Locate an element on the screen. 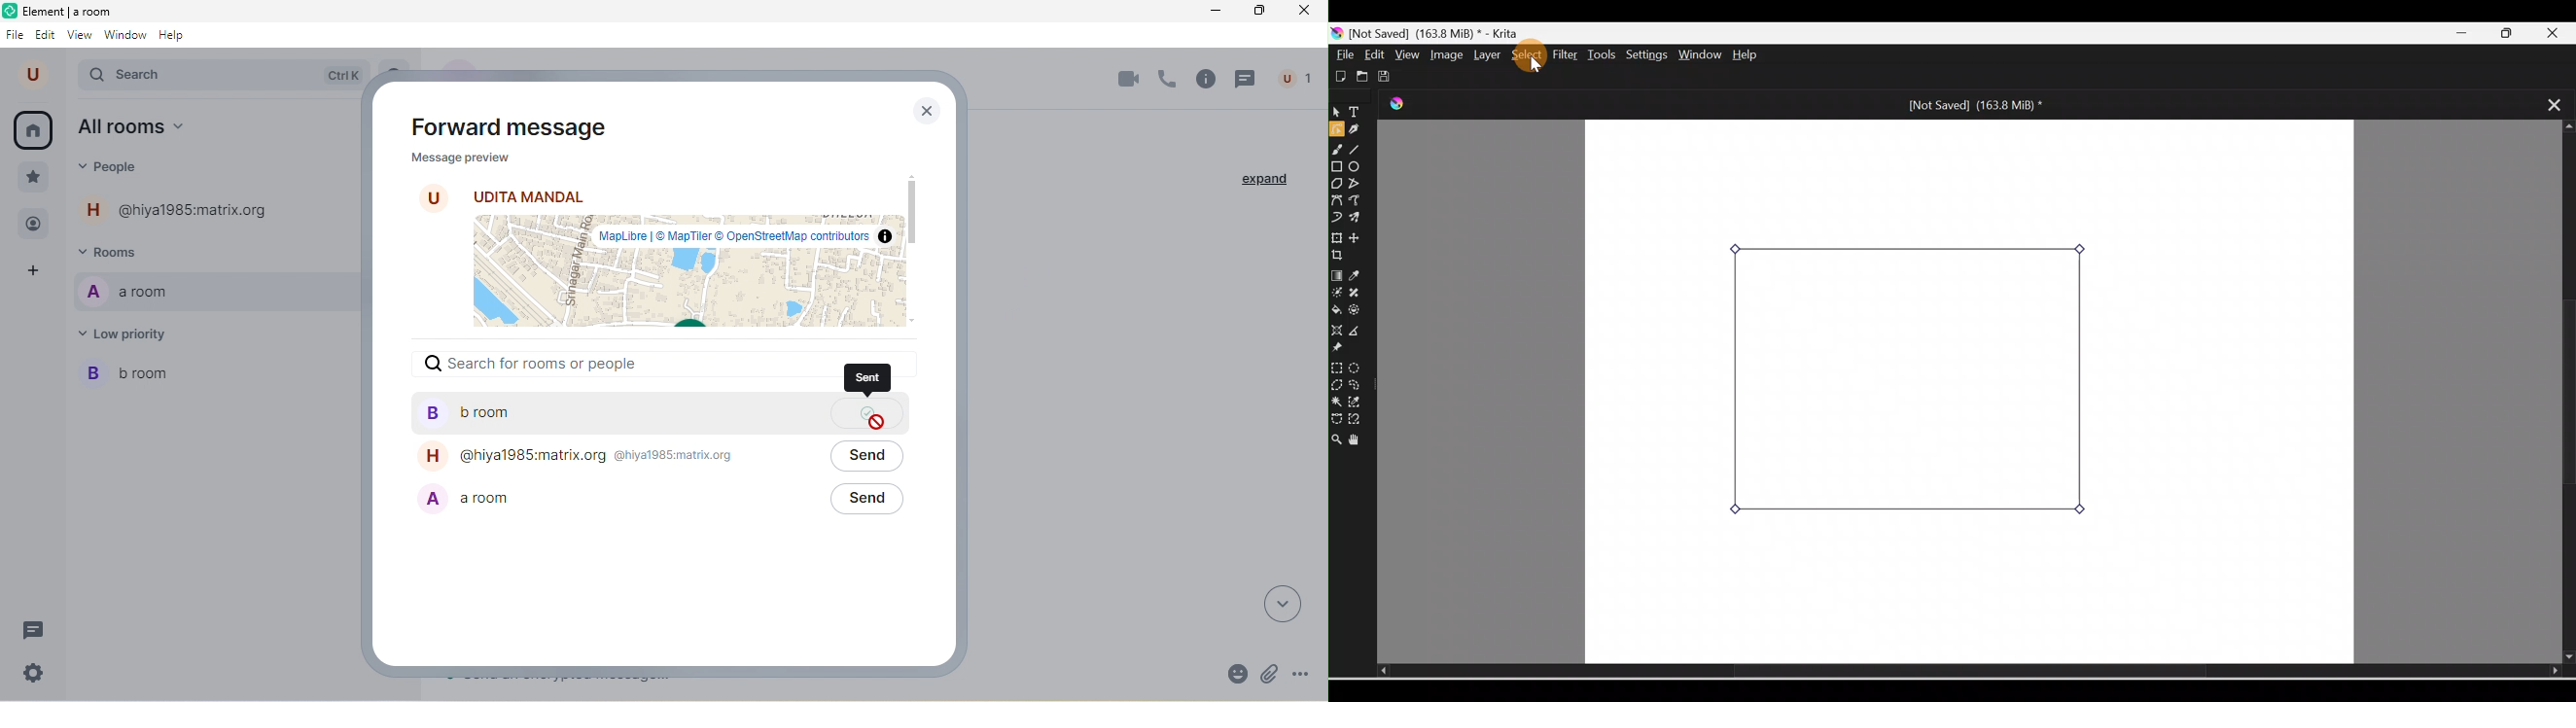 This screenshot has width=2576, height=728. Polygon is located at coordinates (1336, 183).